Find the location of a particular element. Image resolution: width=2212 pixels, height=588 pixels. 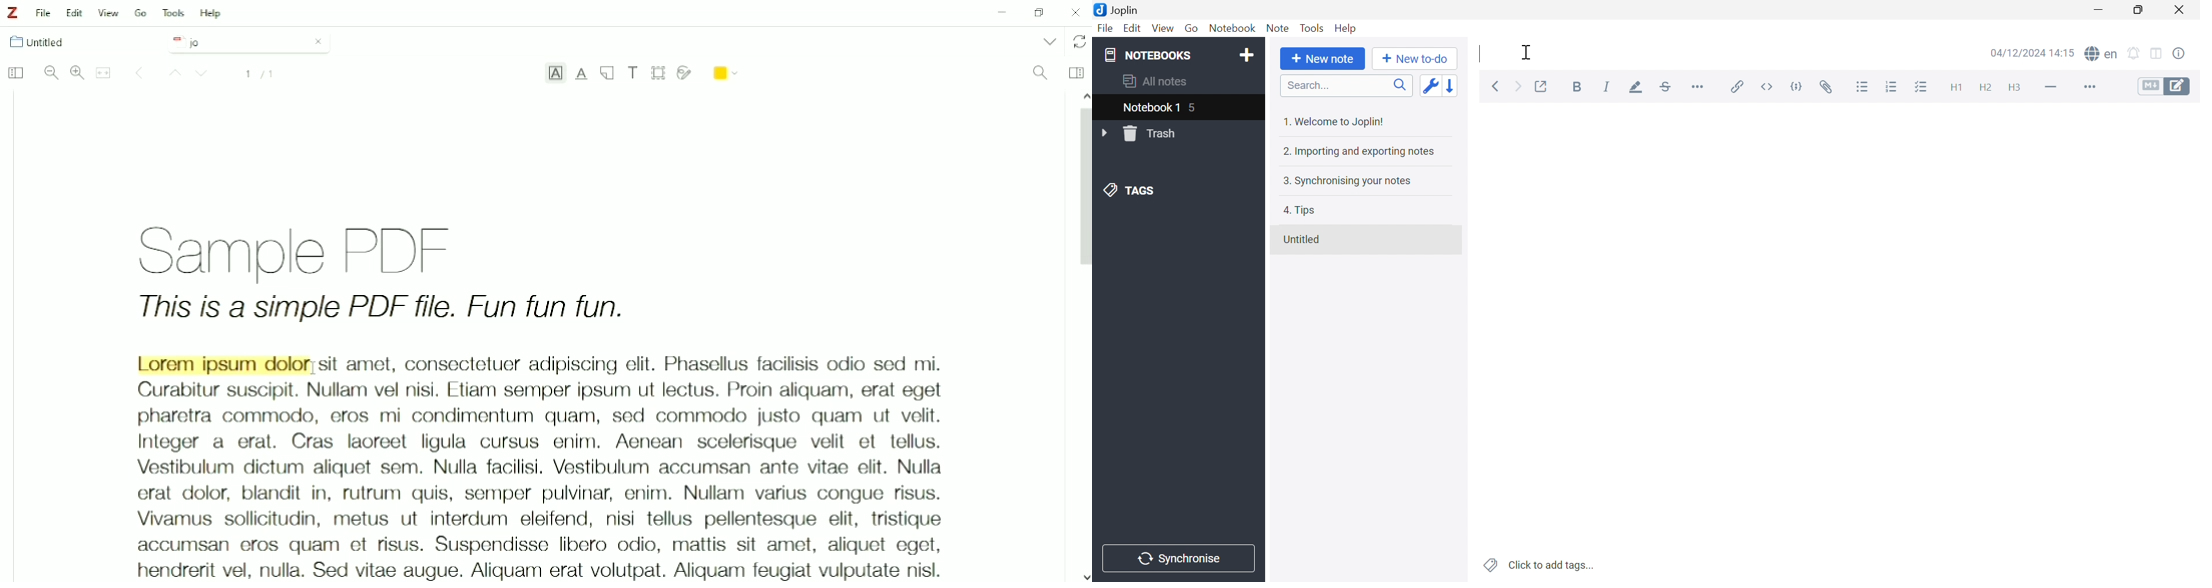

14:15 is located at coordinates (2066, 53).